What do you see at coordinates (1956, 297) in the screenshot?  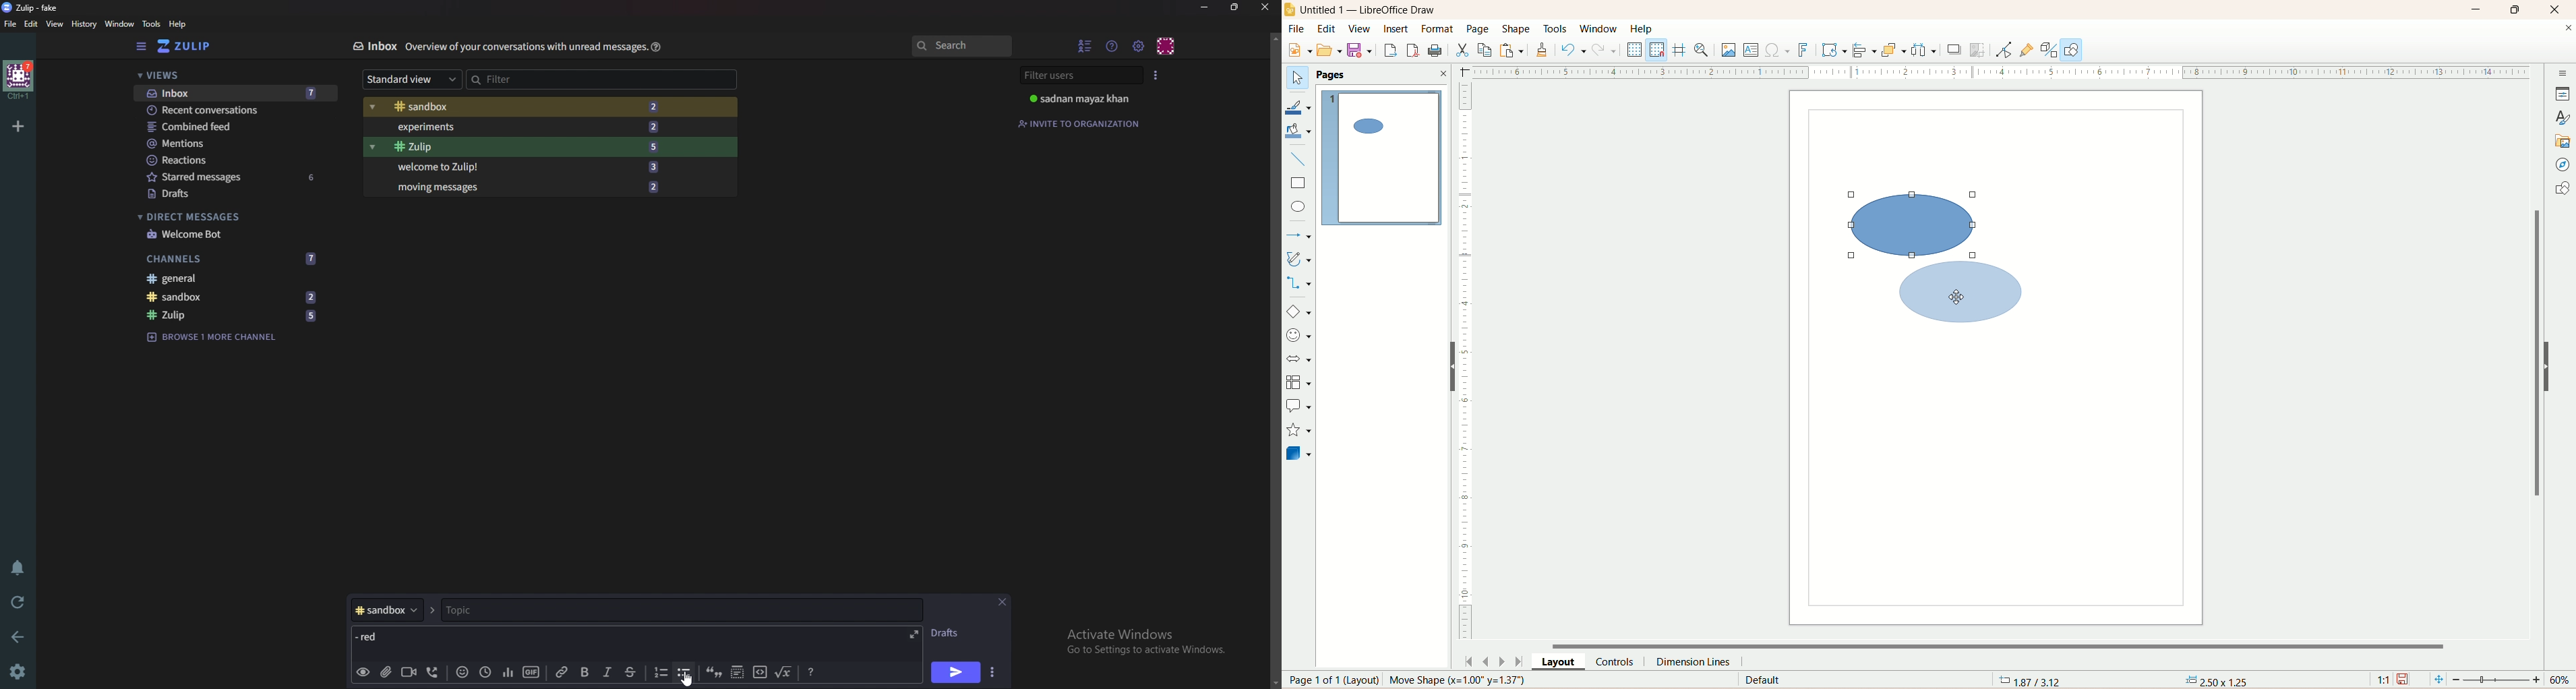 I see `cursor` at bounding box center [1956, 297].